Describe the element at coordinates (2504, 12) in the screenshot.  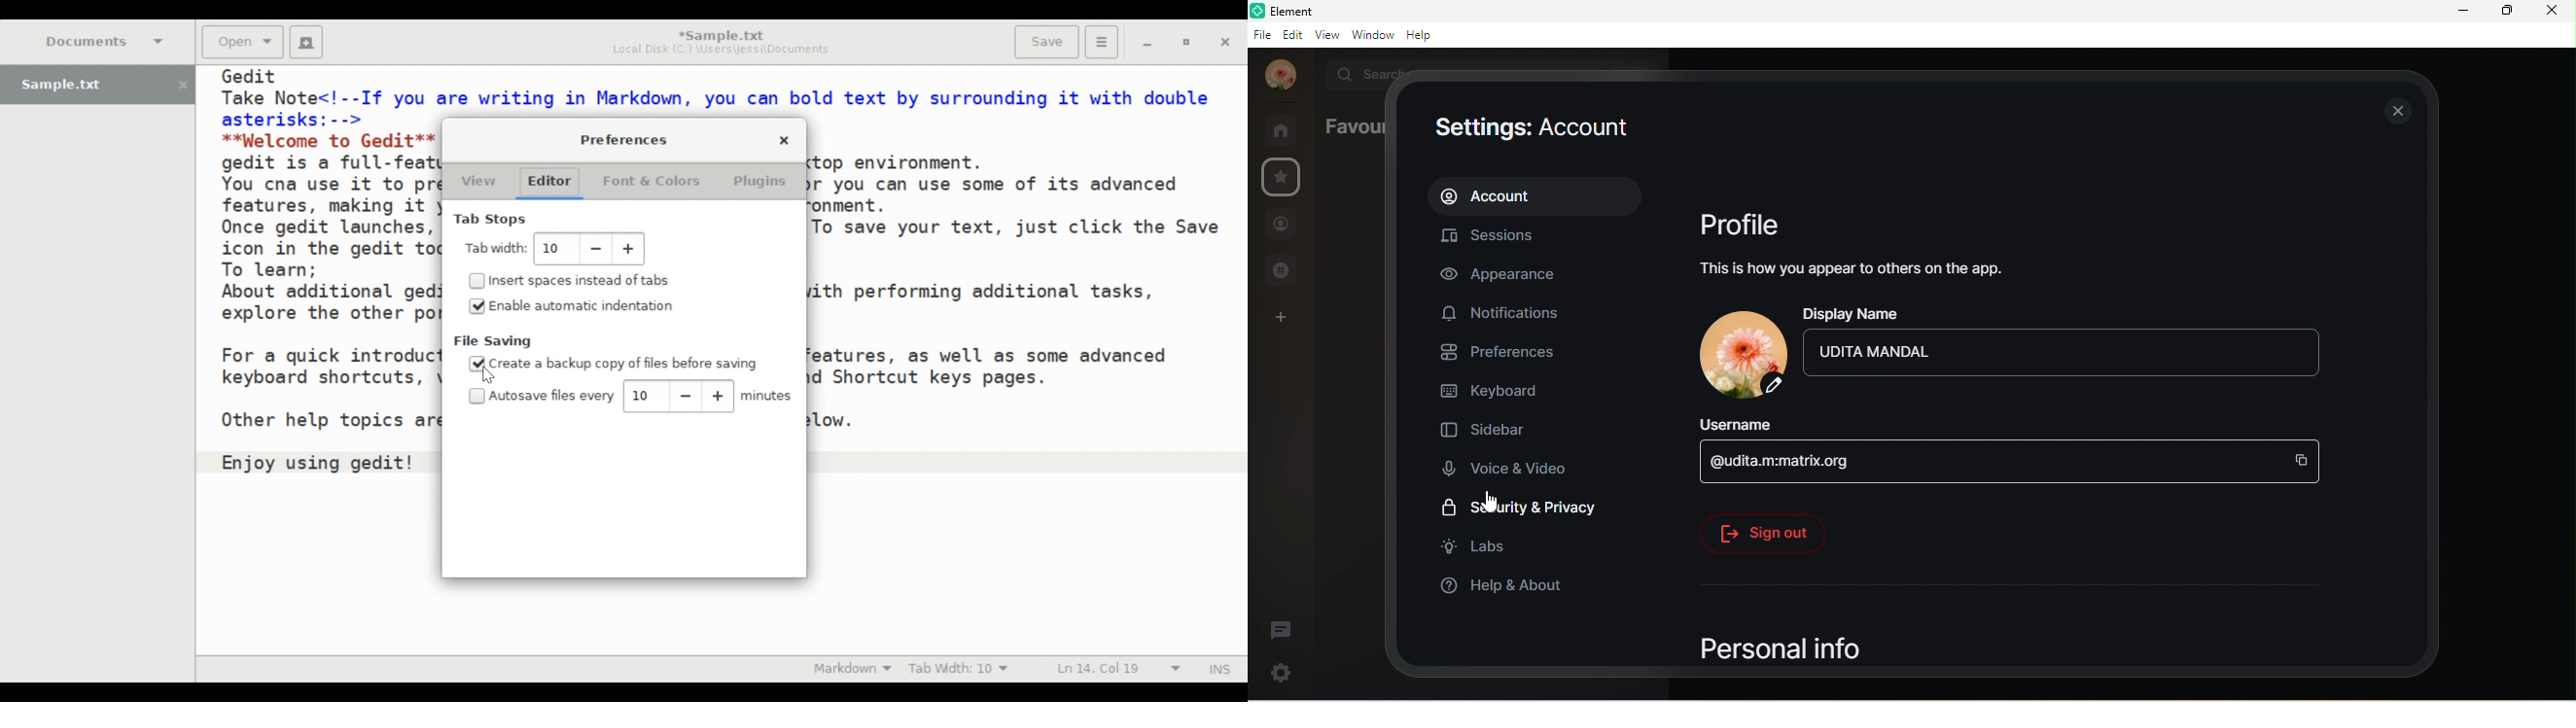
I see `maximize` at that location.